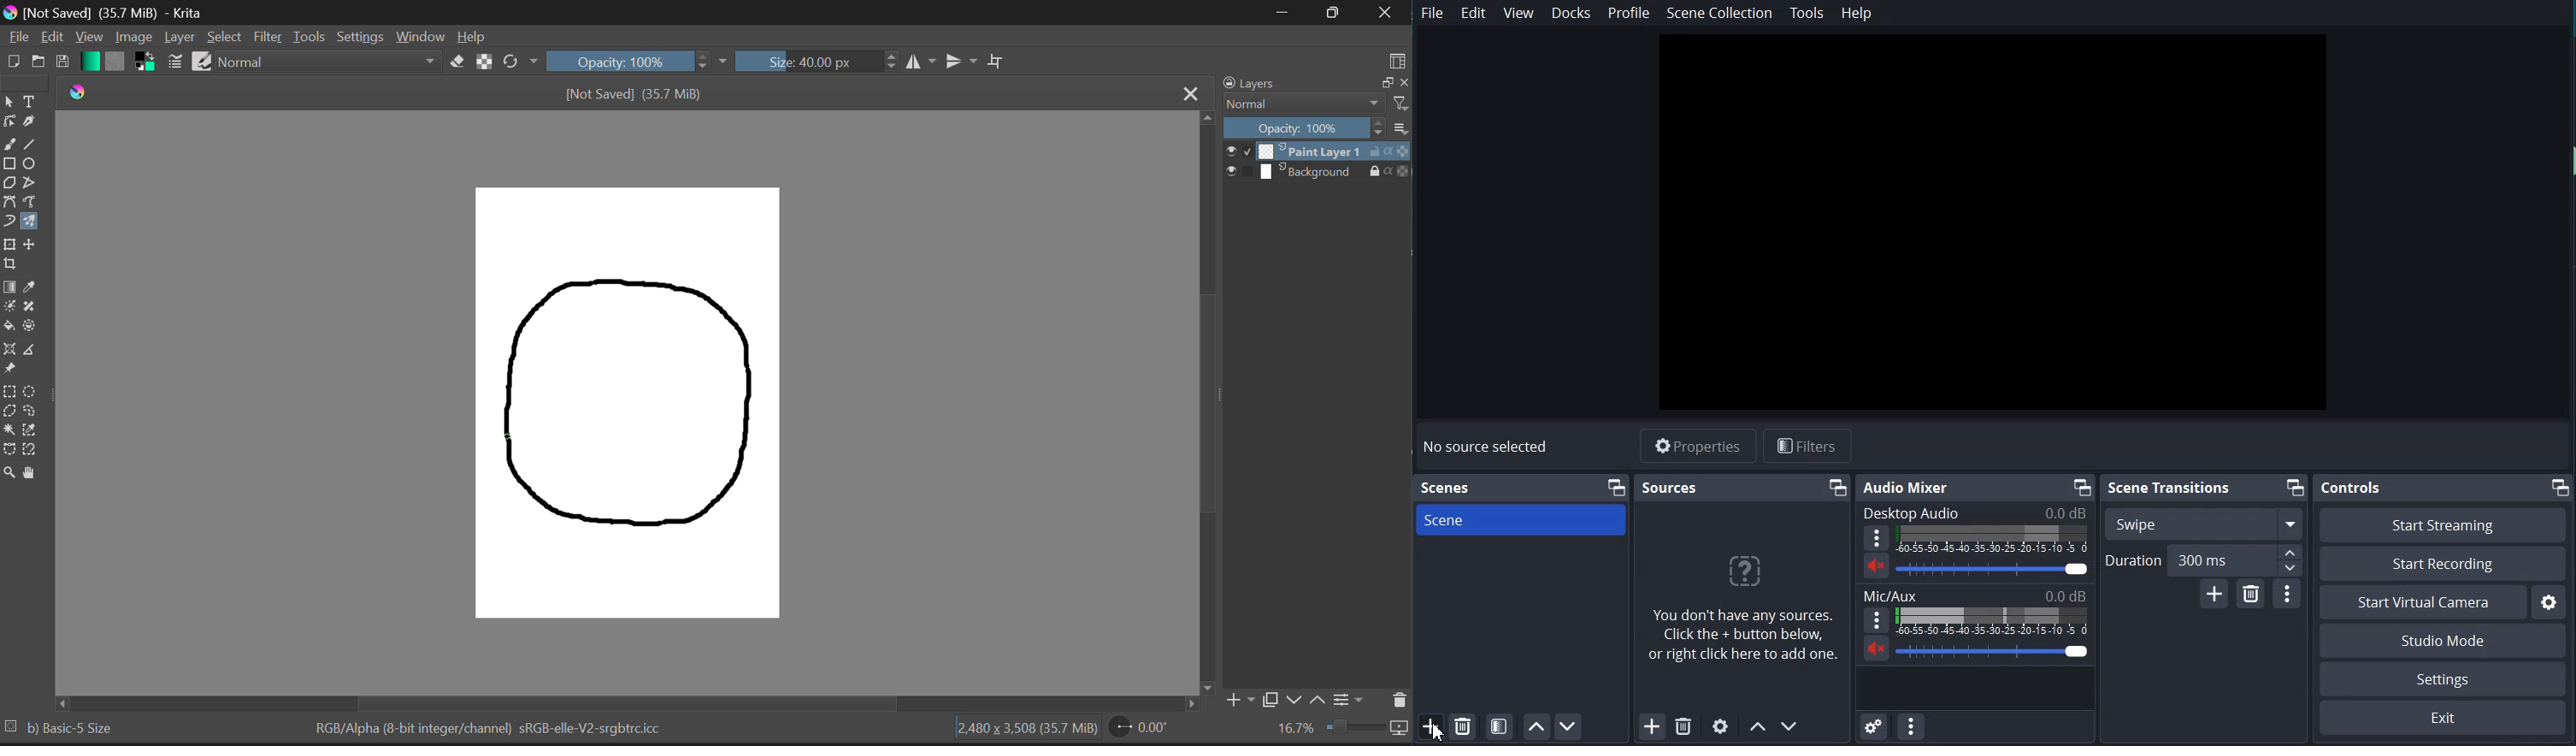 This screenshot has height=756, width=2576. I want to click on ?, so click(1742, 575).